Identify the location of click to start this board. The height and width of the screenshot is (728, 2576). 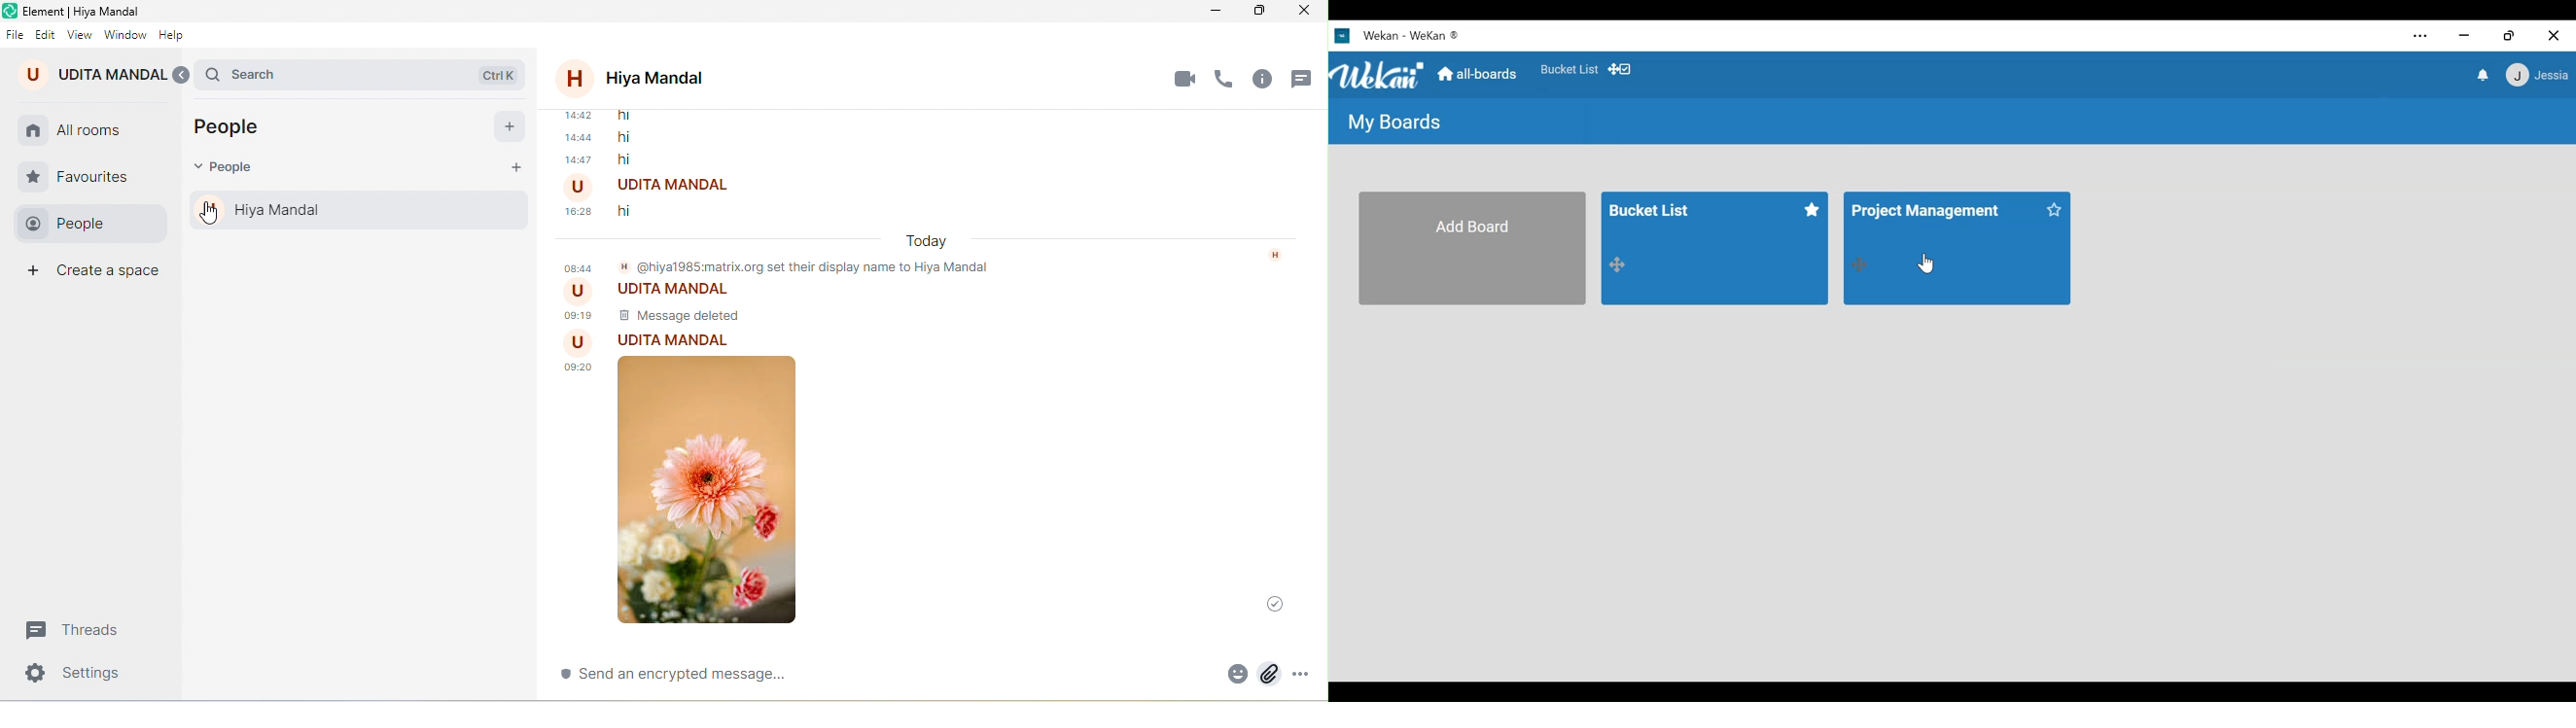
(1813, 207).